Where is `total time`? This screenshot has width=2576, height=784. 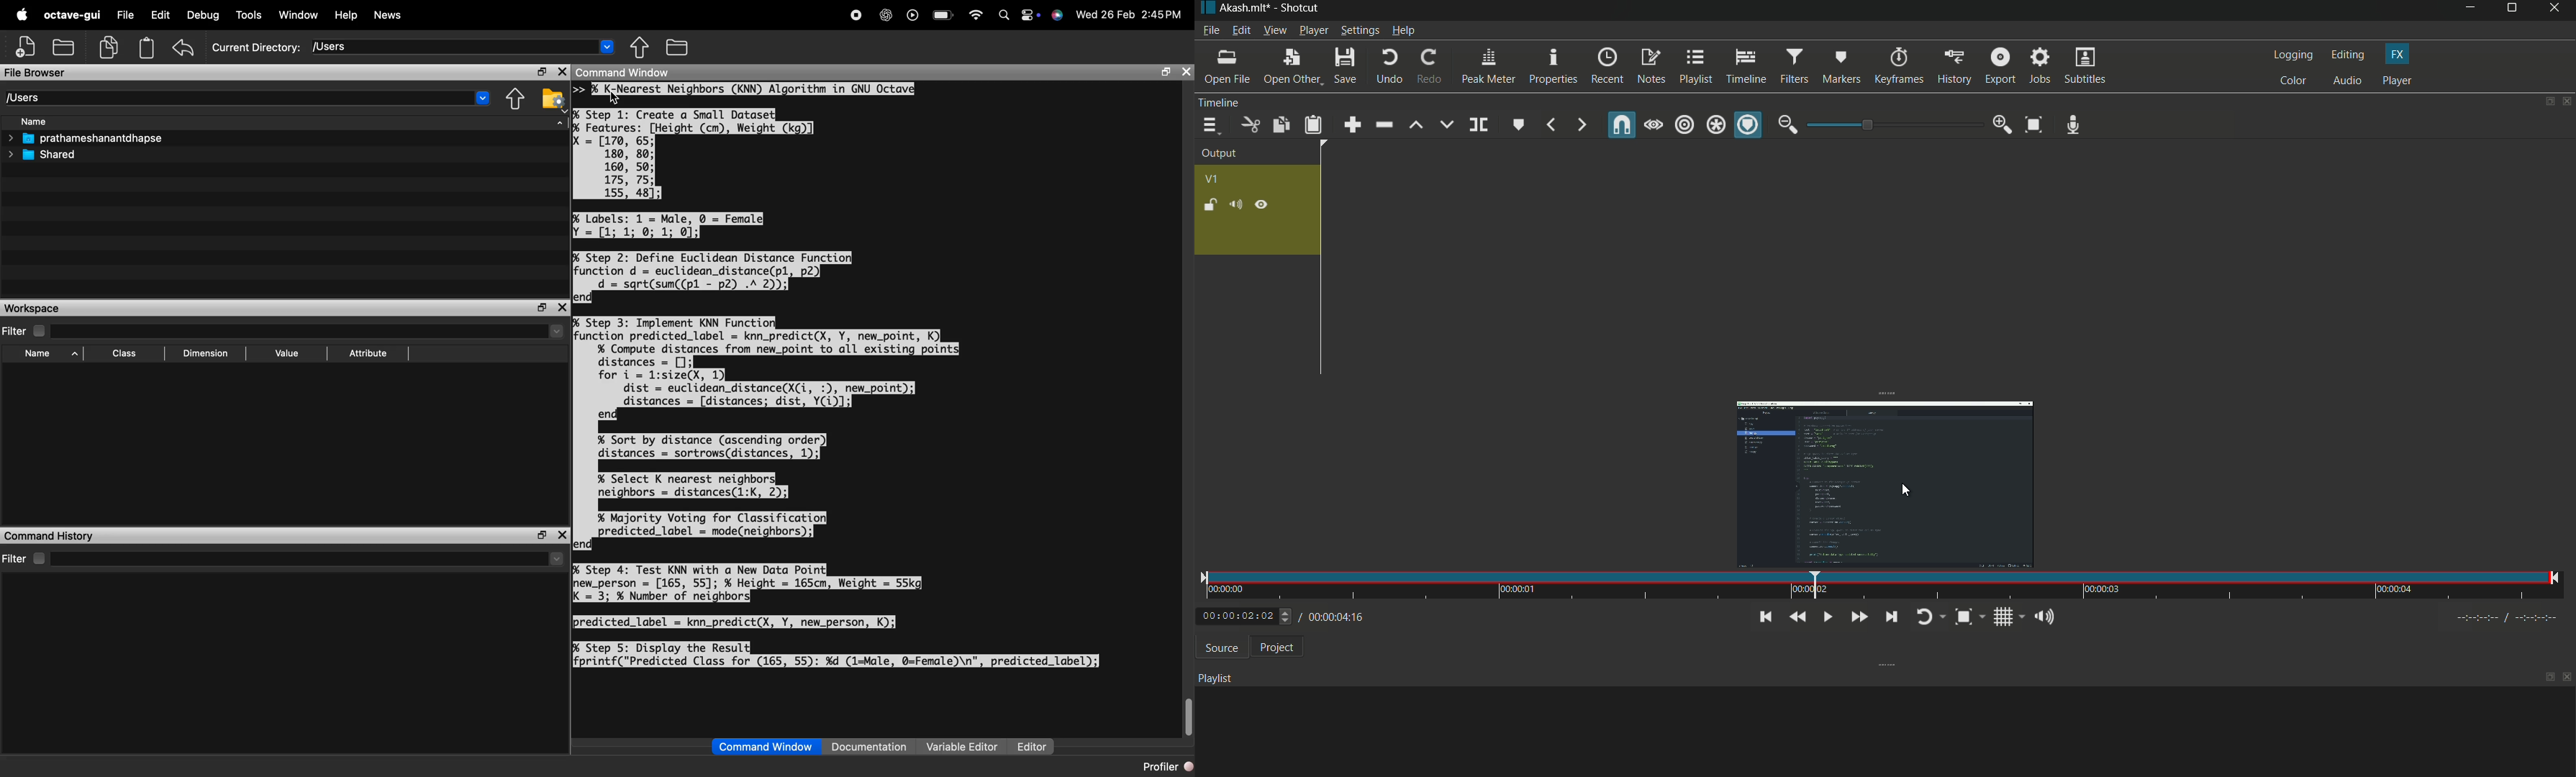 total time is located at coordinates (1353, 657).